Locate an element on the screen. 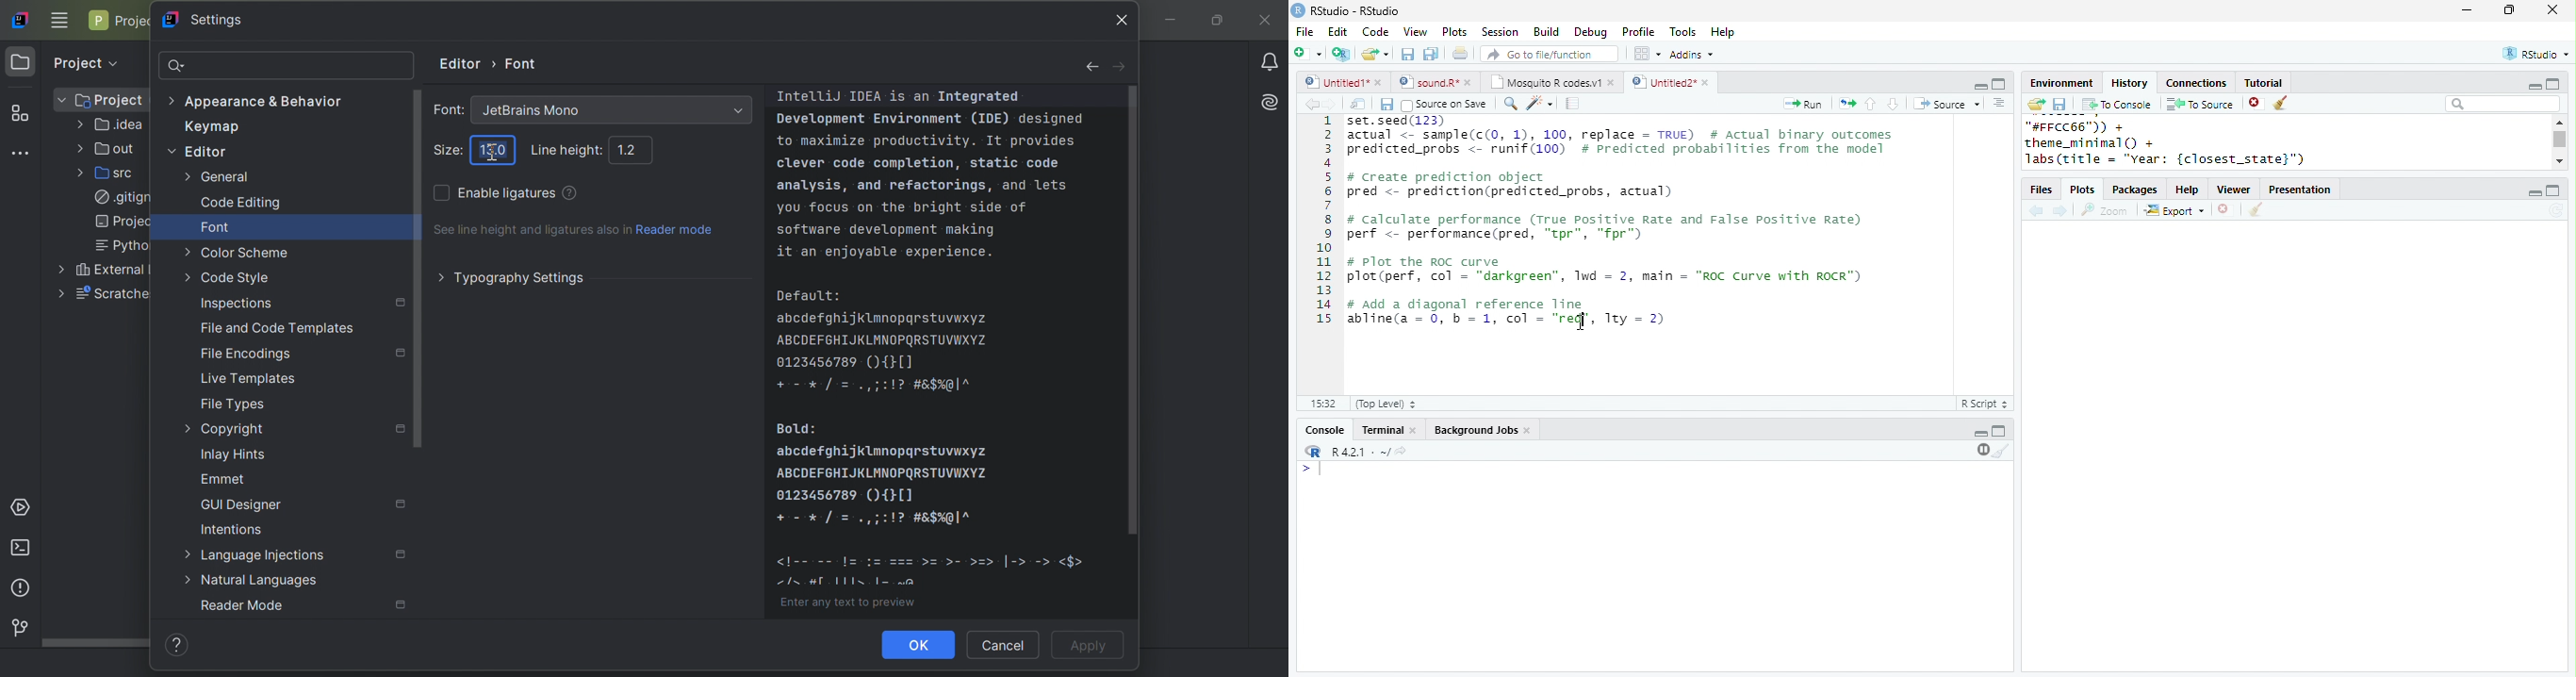 This screenshot has width=2576, height=700. show in new window is located at coordinates (1359, 104).